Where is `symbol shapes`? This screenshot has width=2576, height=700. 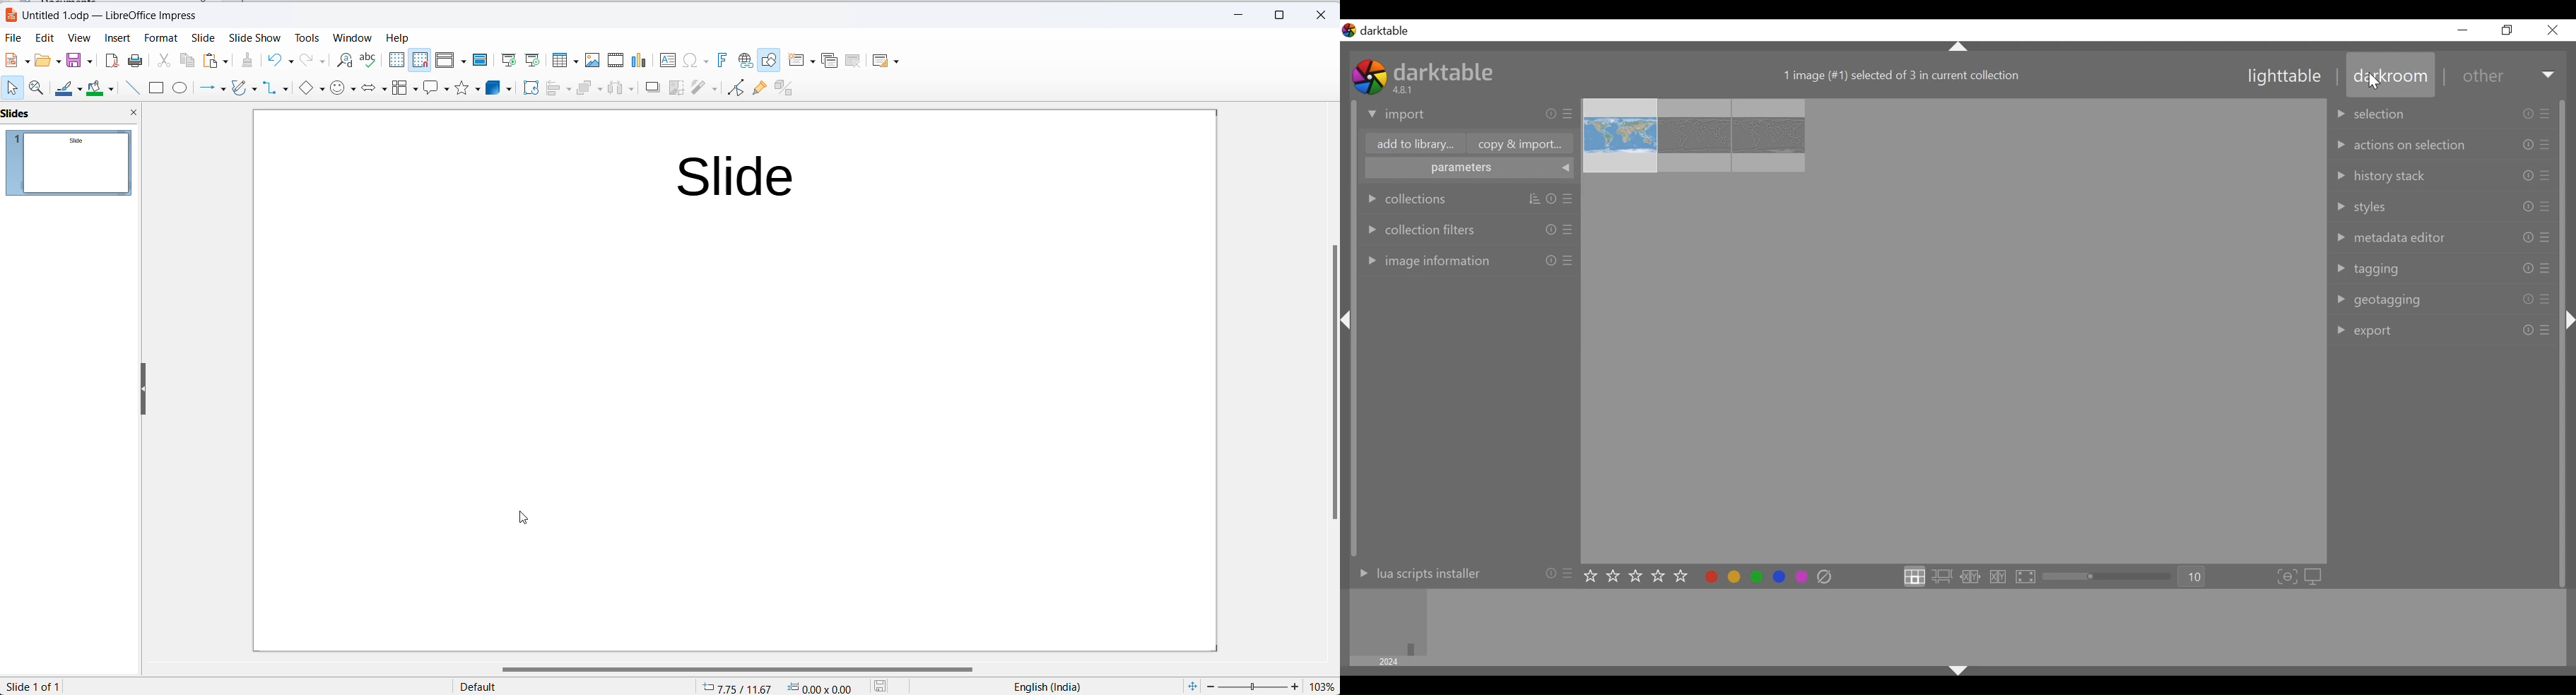
symbol shapes is located at coordinates (343, 90).